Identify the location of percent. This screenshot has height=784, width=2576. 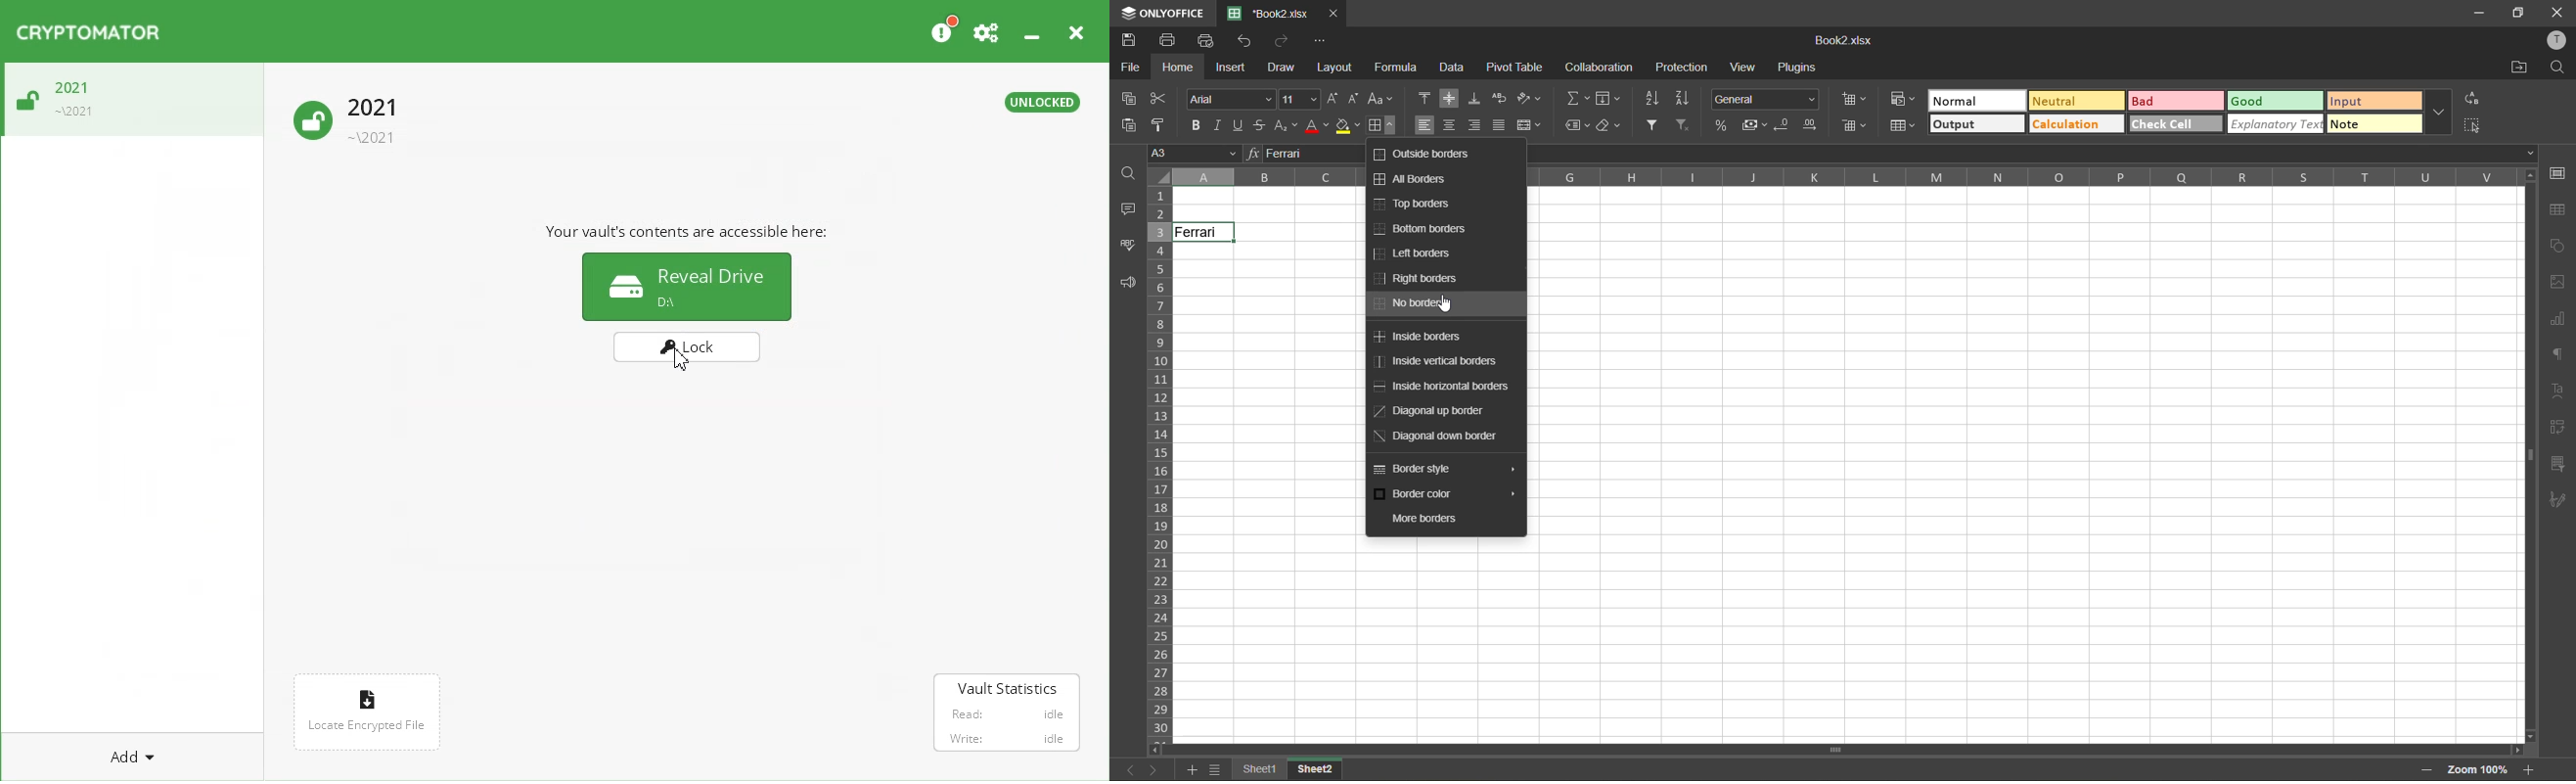
(1721, 124).